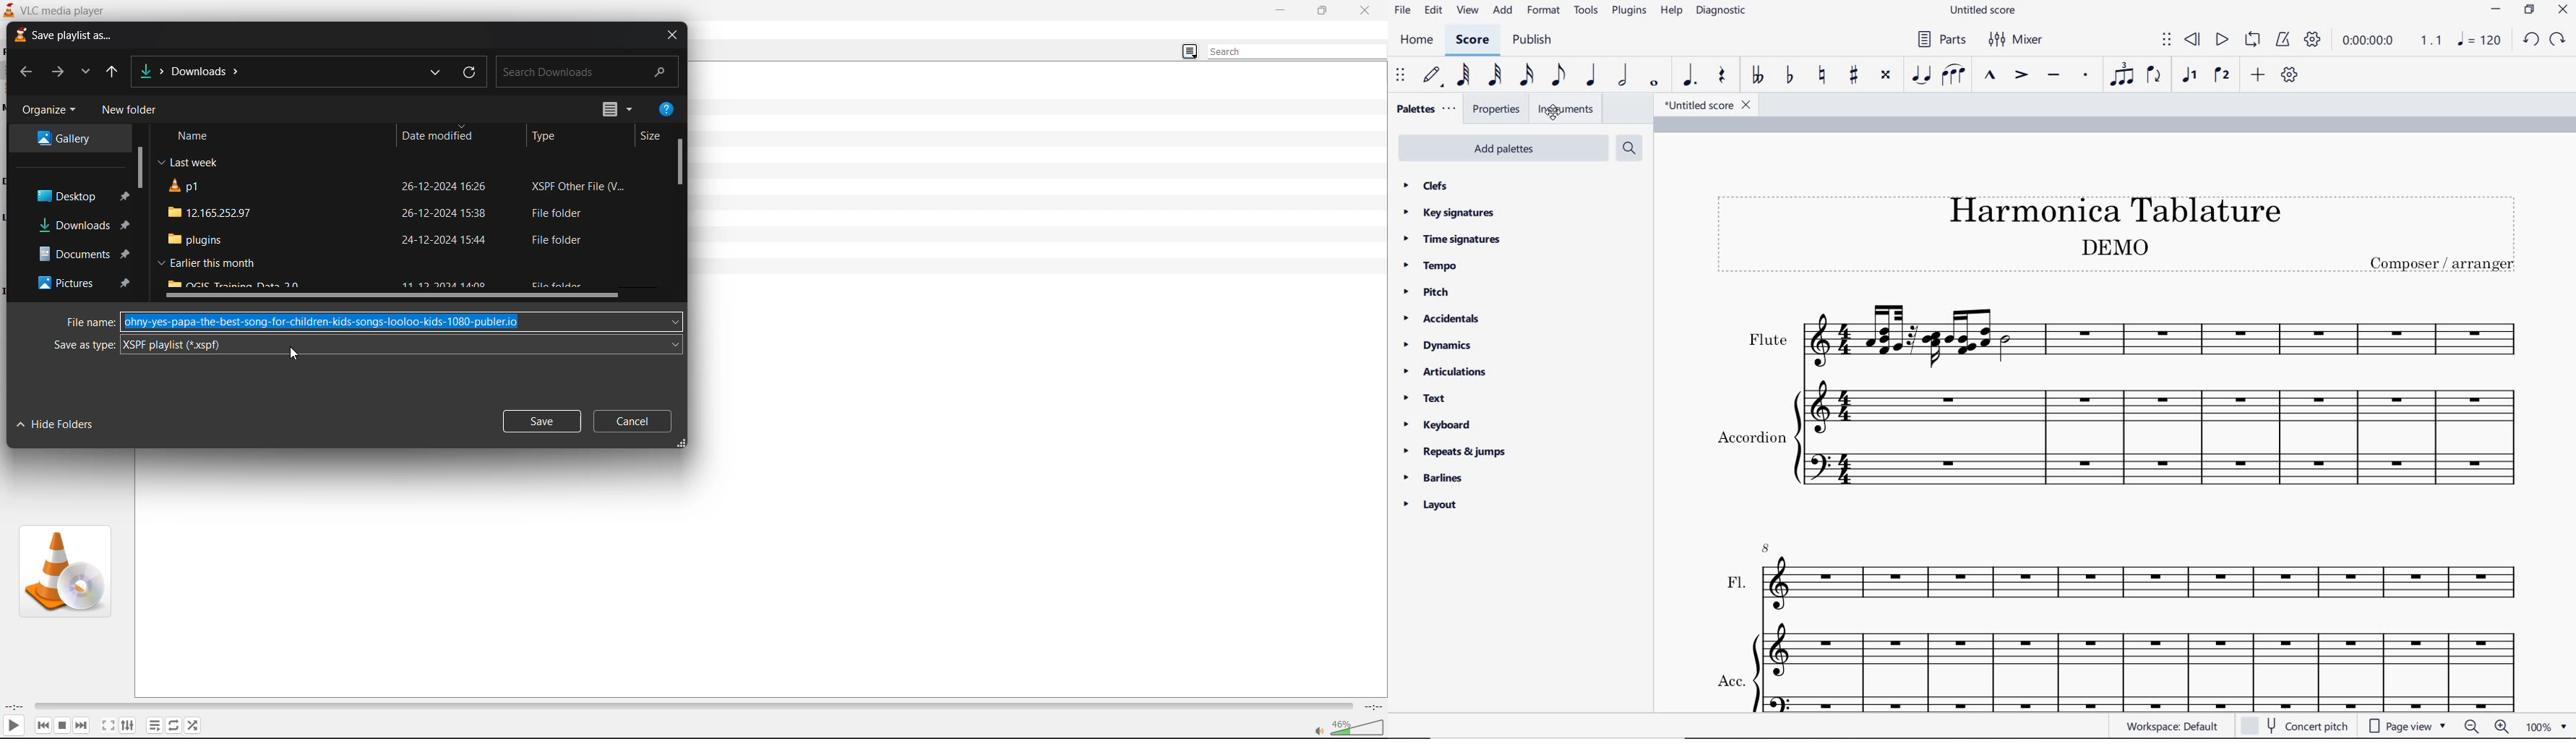  What do you see at coordinates (65, 725) in the screenshot?
I see `stop` at bounding box center [65, 725].